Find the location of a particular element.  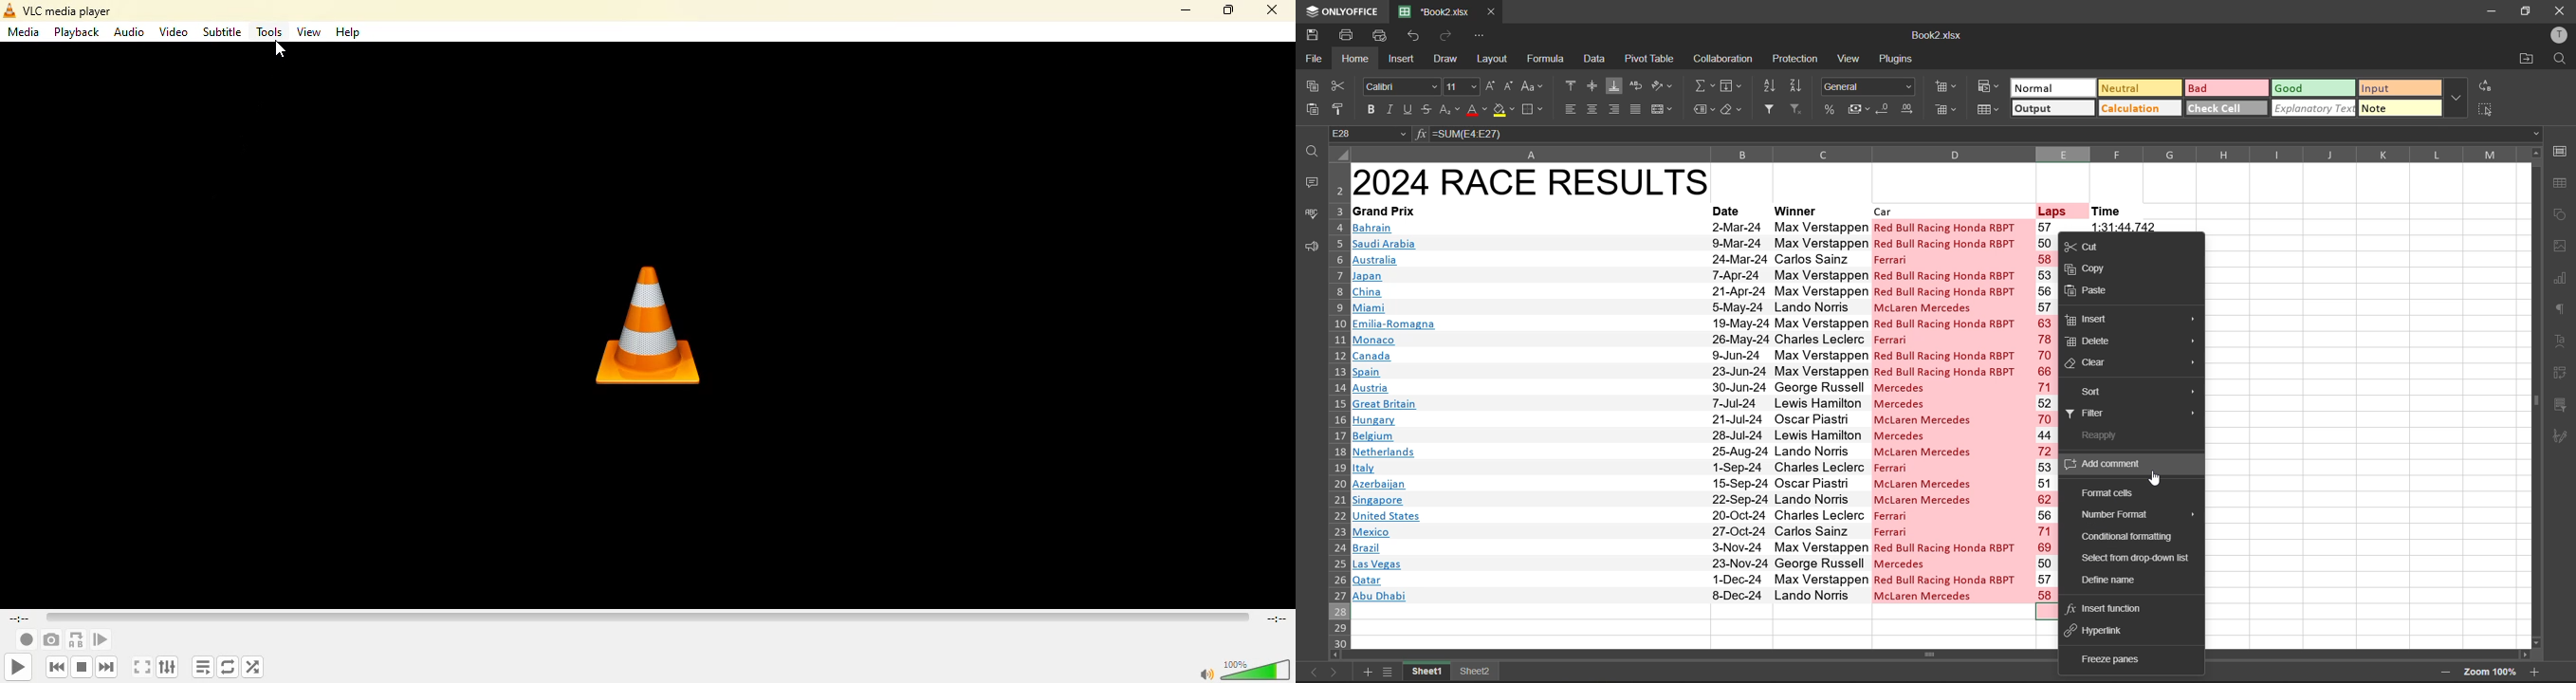

copy is located at coordinates (1310, 83).